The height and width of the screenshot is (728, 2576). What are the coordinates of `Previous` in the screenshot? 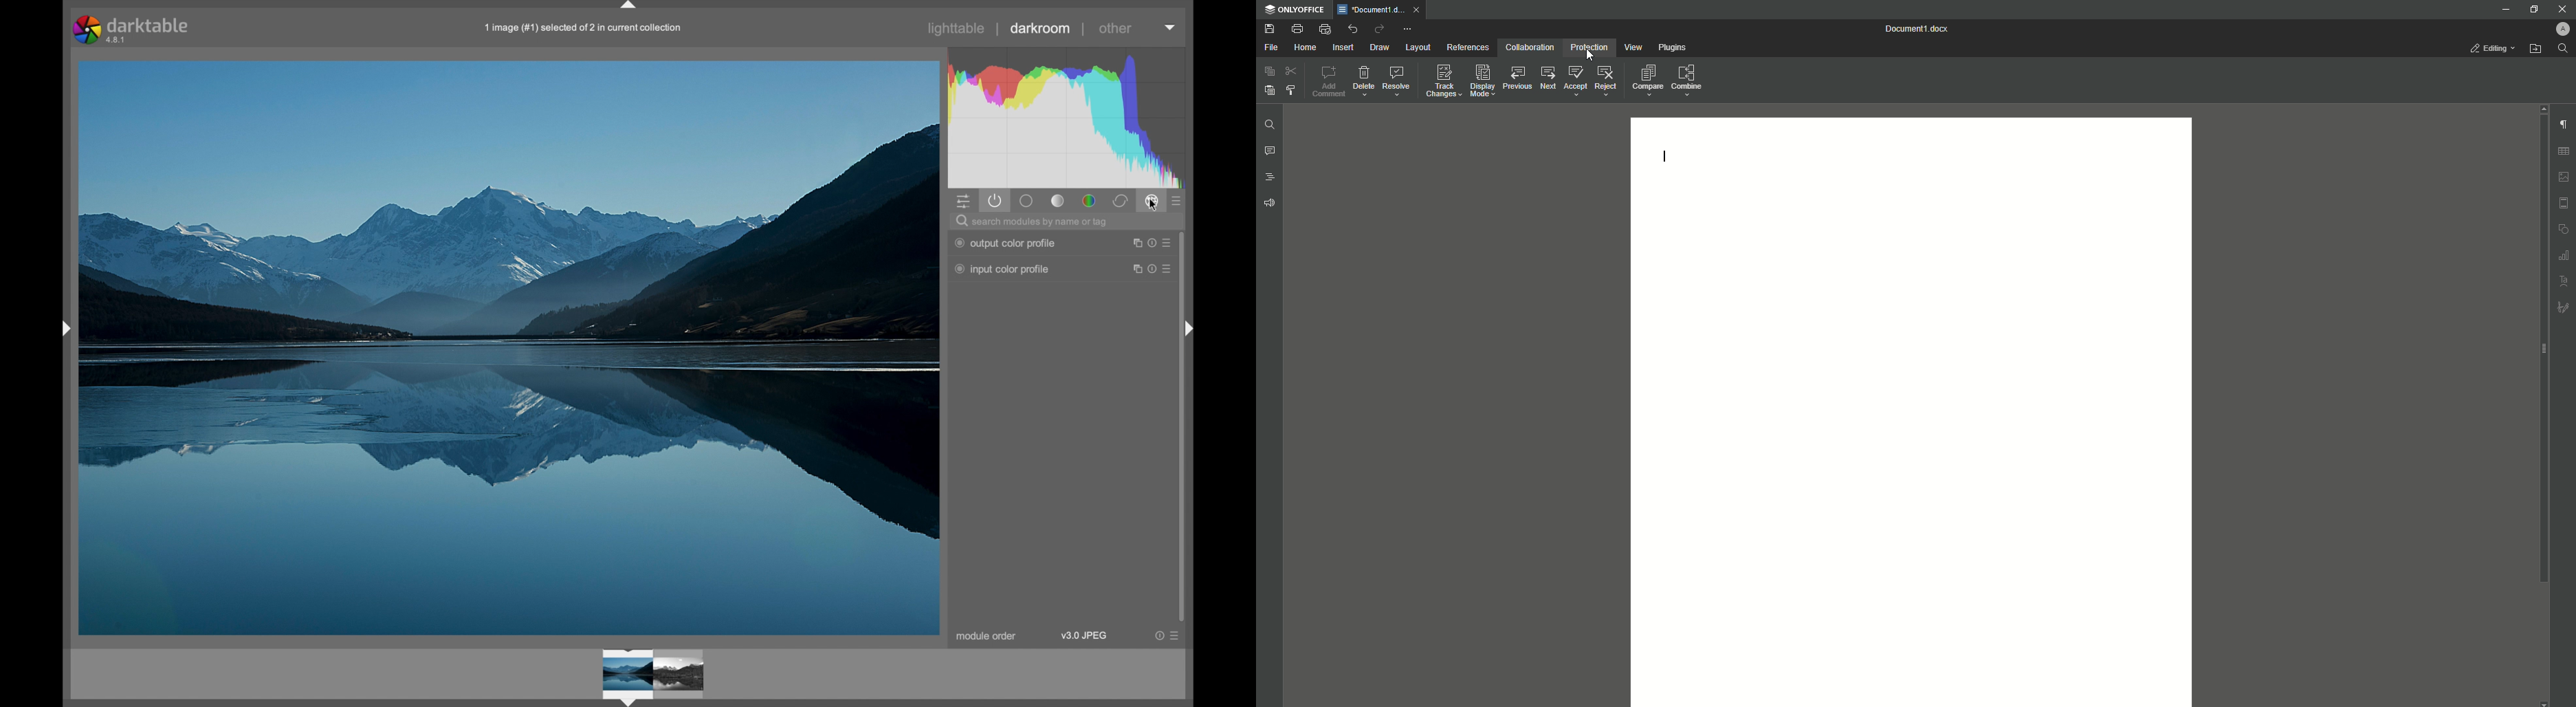 It's located at (1518, 83).